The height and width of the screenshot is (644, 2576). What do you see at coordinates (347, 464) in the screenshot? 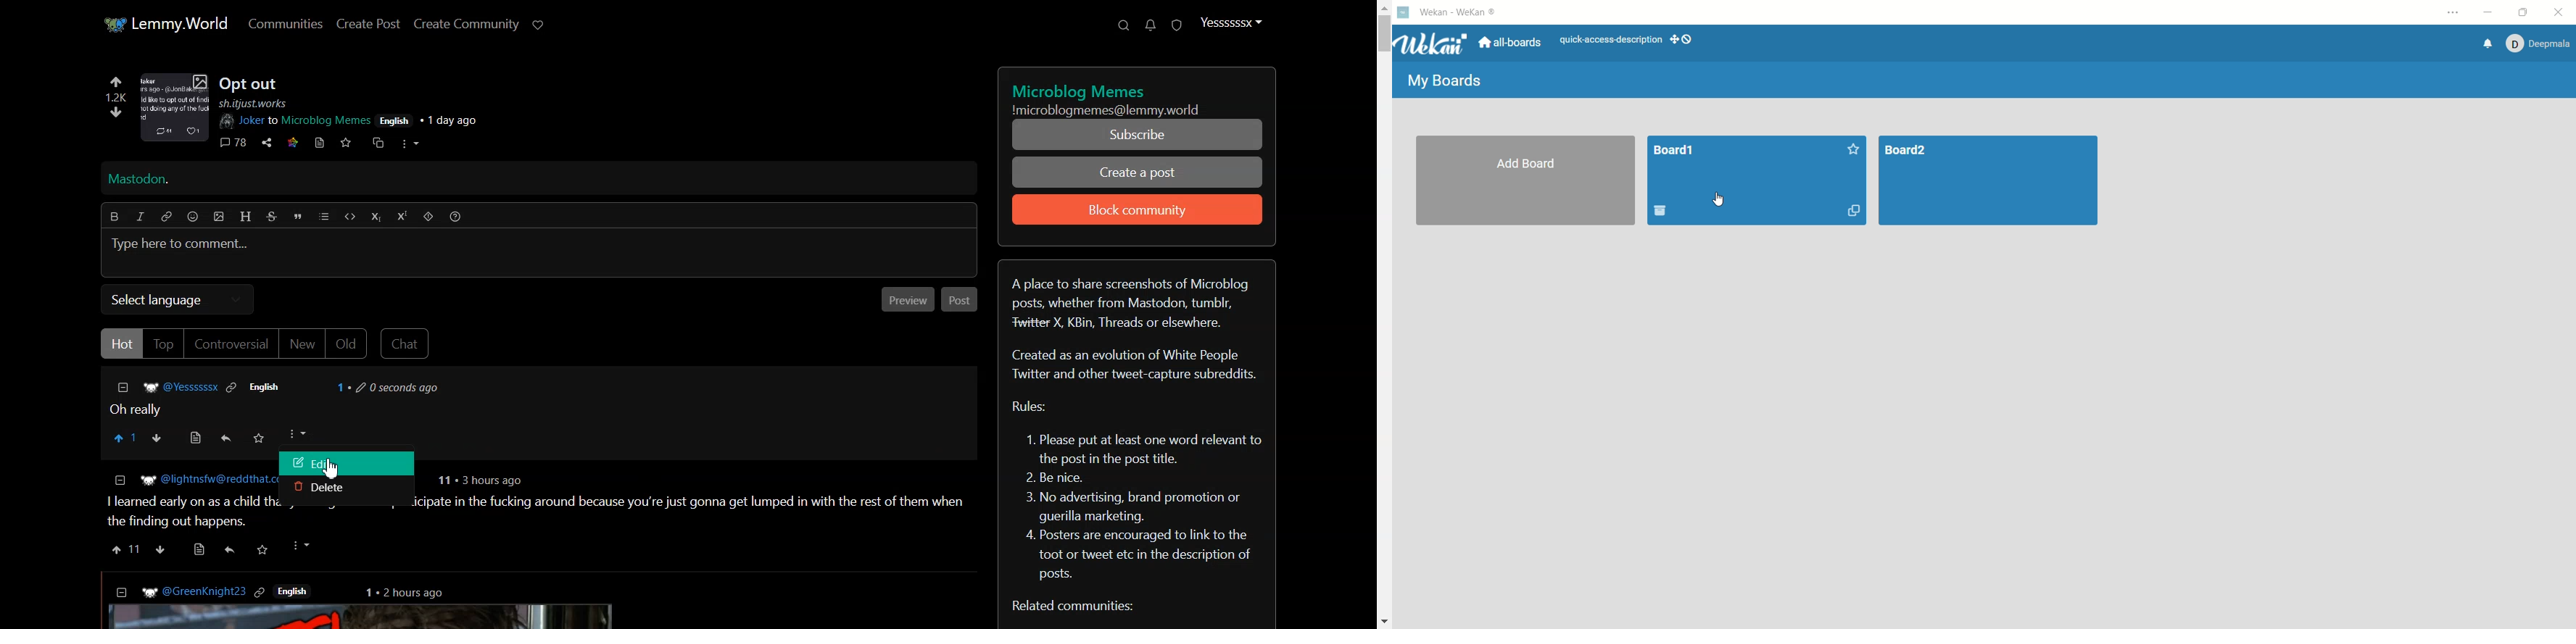
I see `Edit` at bounding box center [347, 464].